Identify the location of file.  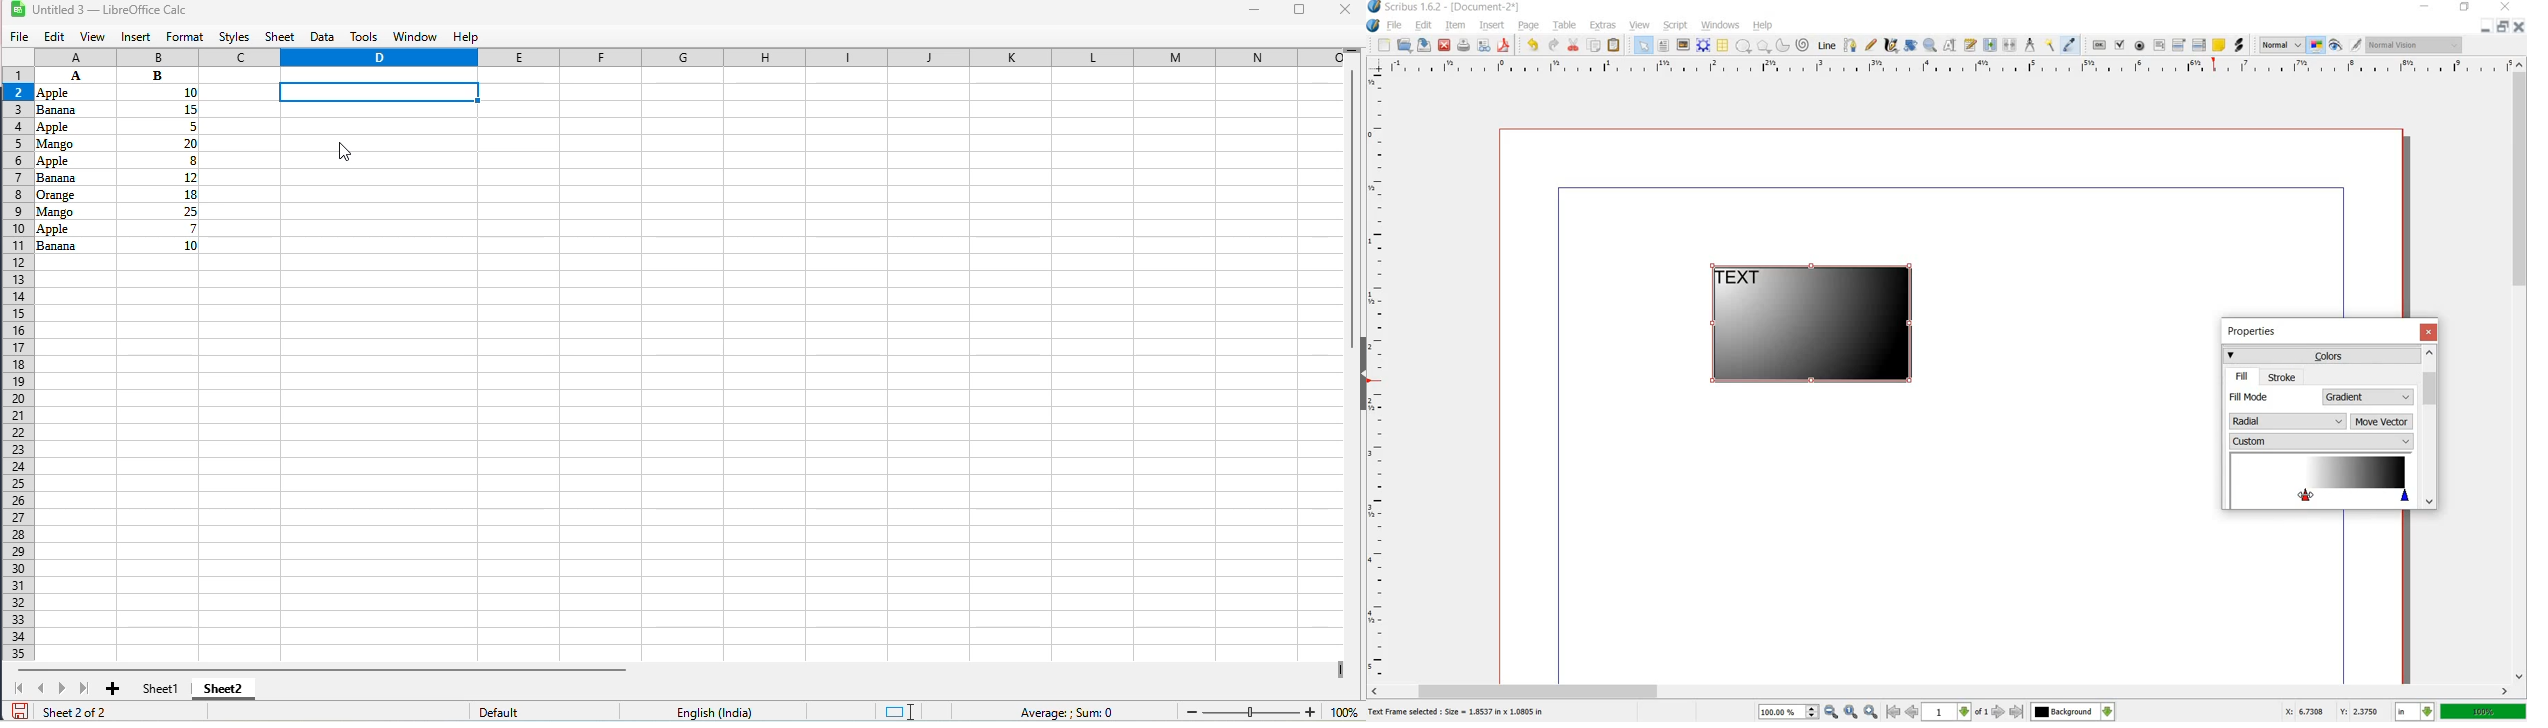
(1396, 26).